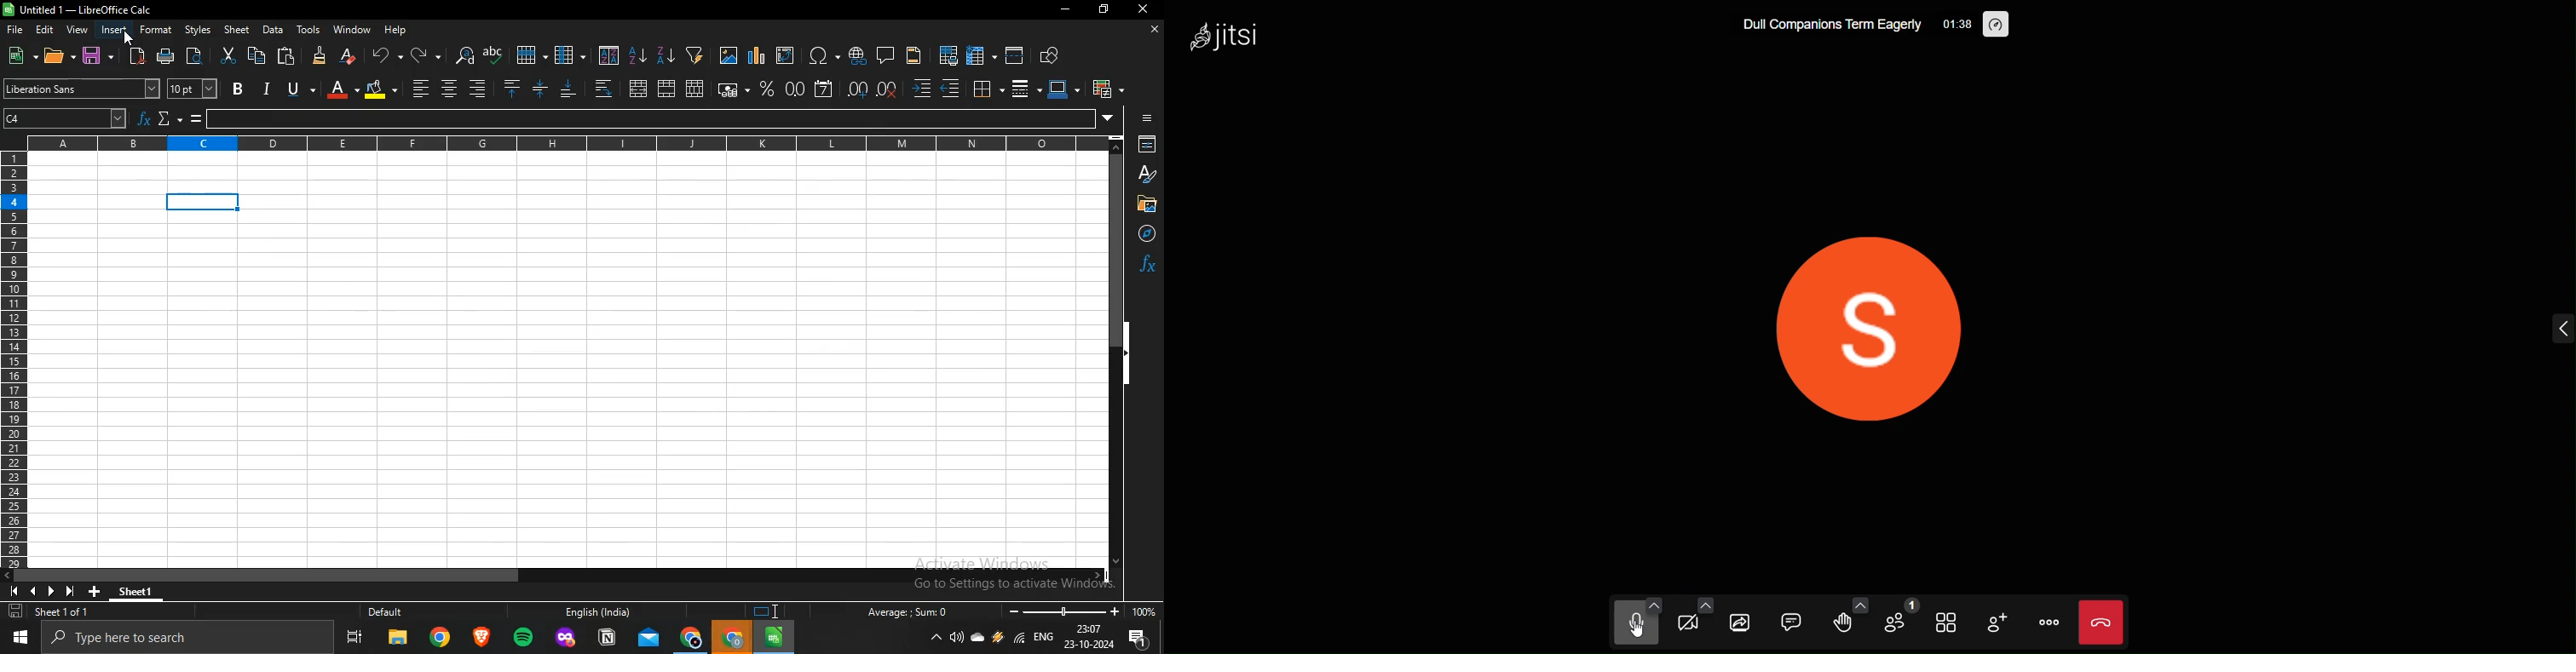  Describe the element at coordinates (858, 89) in the screenshot. I see `add decimal place` at that location.